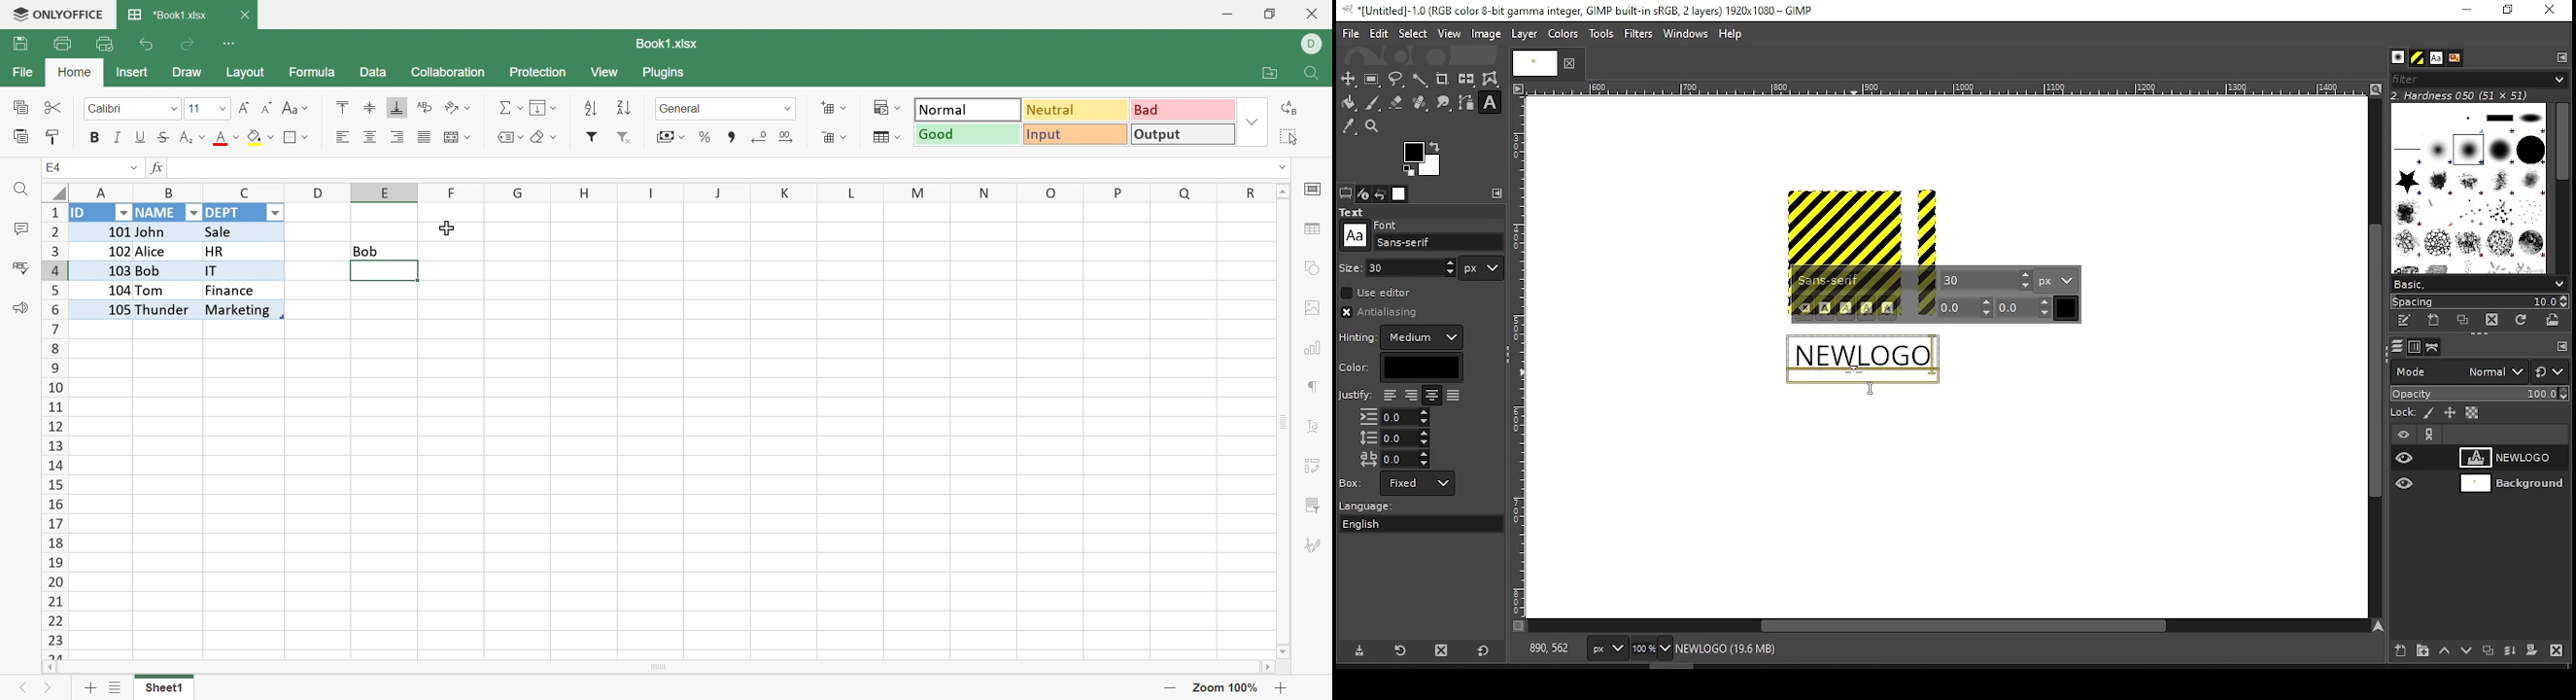 The height and width of the screenshot is (700, 2576). I want to click on font size, so click(1413, 267).